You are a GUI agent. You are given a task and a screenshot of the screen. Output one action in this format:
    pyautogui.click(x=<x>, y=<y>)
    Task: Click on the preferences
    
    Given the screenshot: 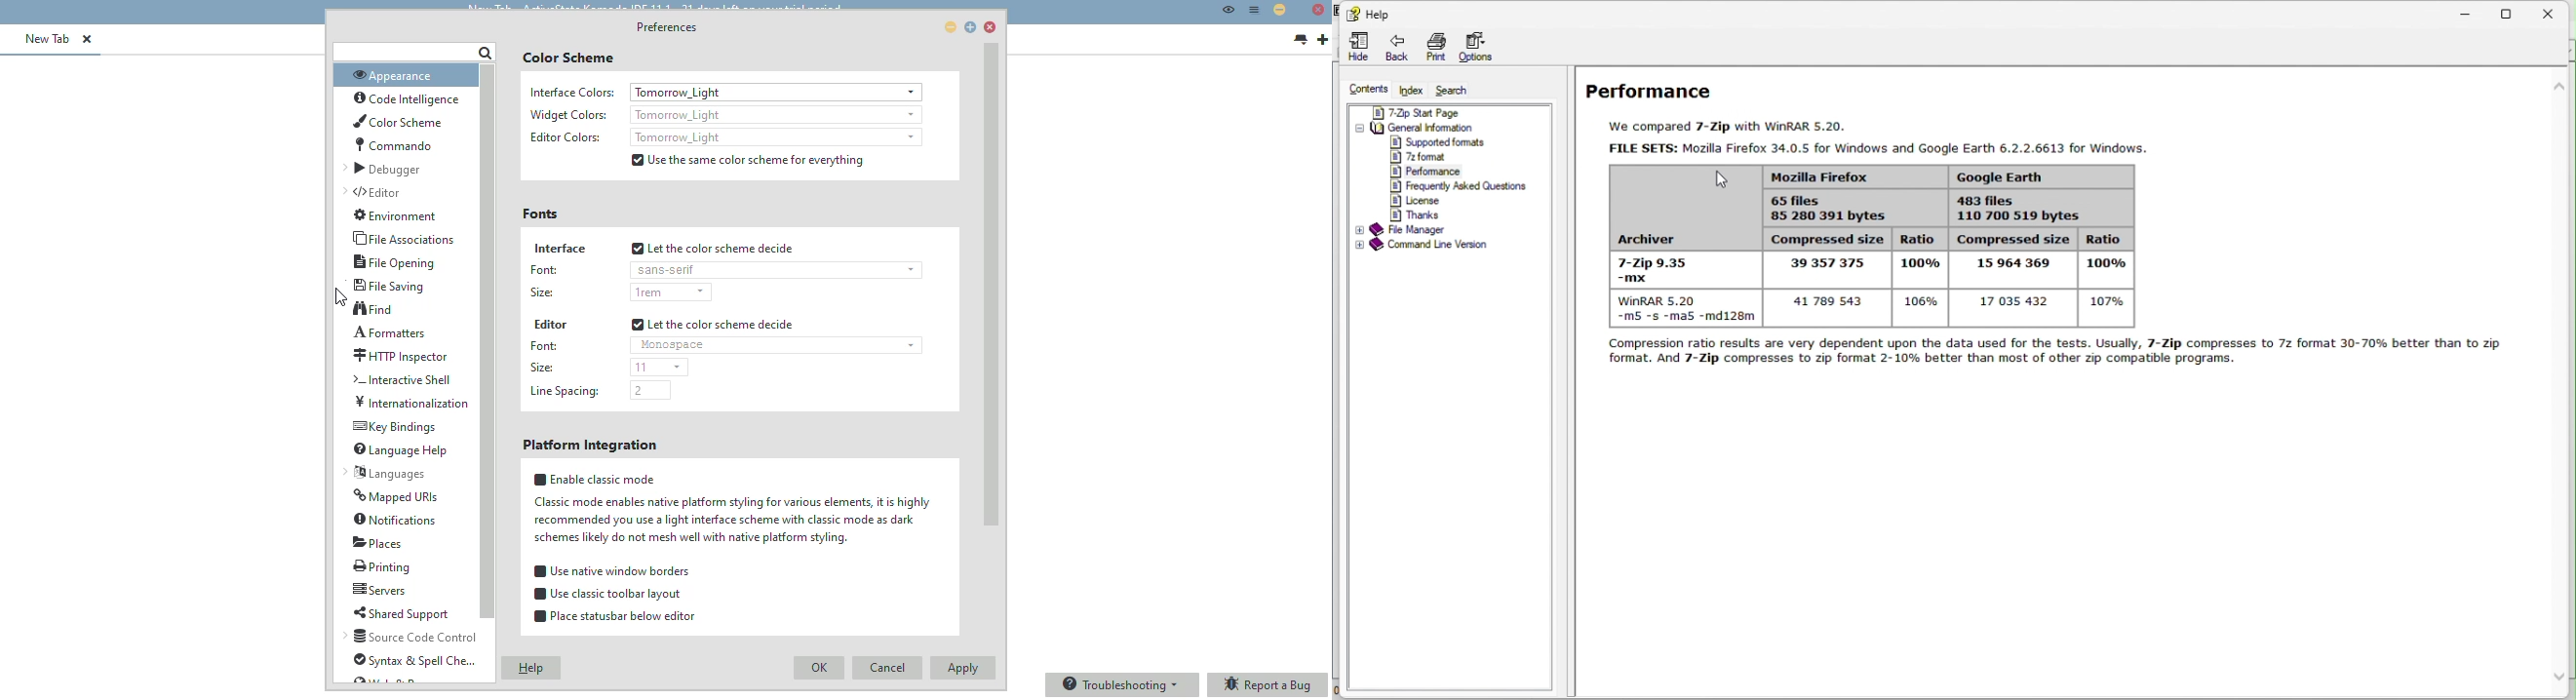 What is the action you would take?
    pyautogui.click(x=667, y=26)
    